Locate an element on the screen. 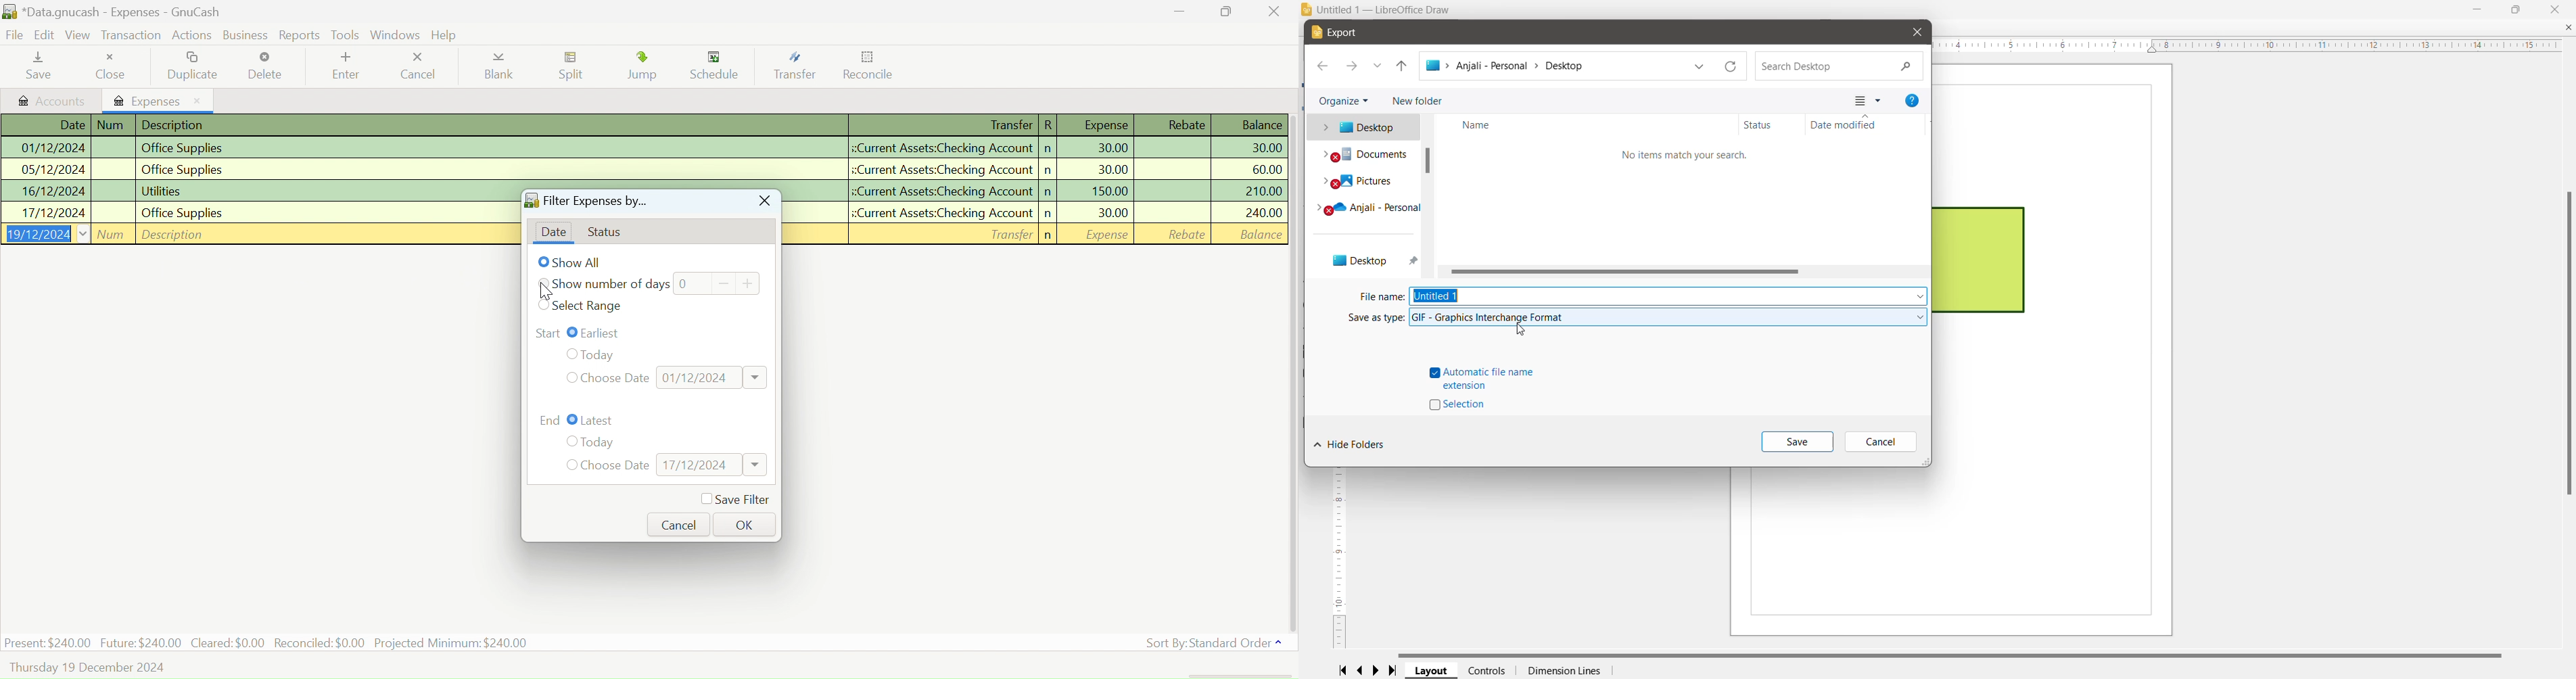 This screenshot has width=2576, height=700. Reconcile is located at coordinates (869, 68).